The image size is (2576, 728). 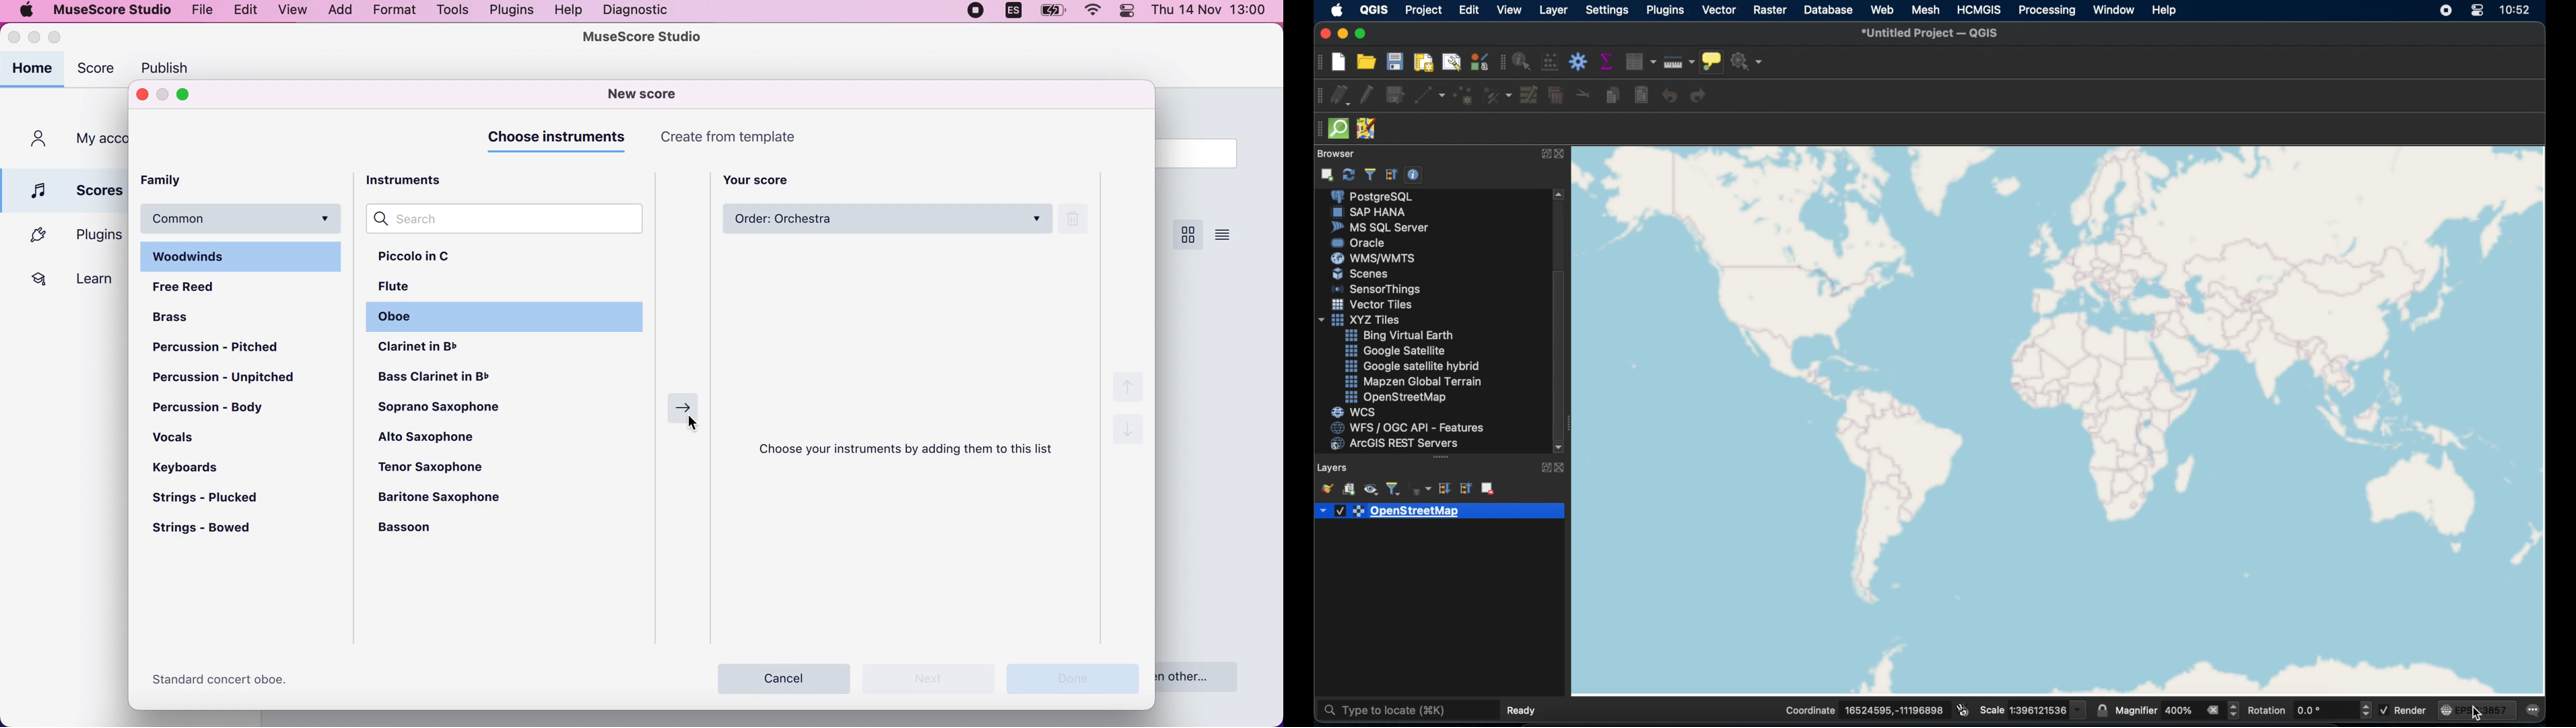 What do you see at coordinates (2113, 10) in the screenshot?
I see `window` at bounding box center [2113, 10].